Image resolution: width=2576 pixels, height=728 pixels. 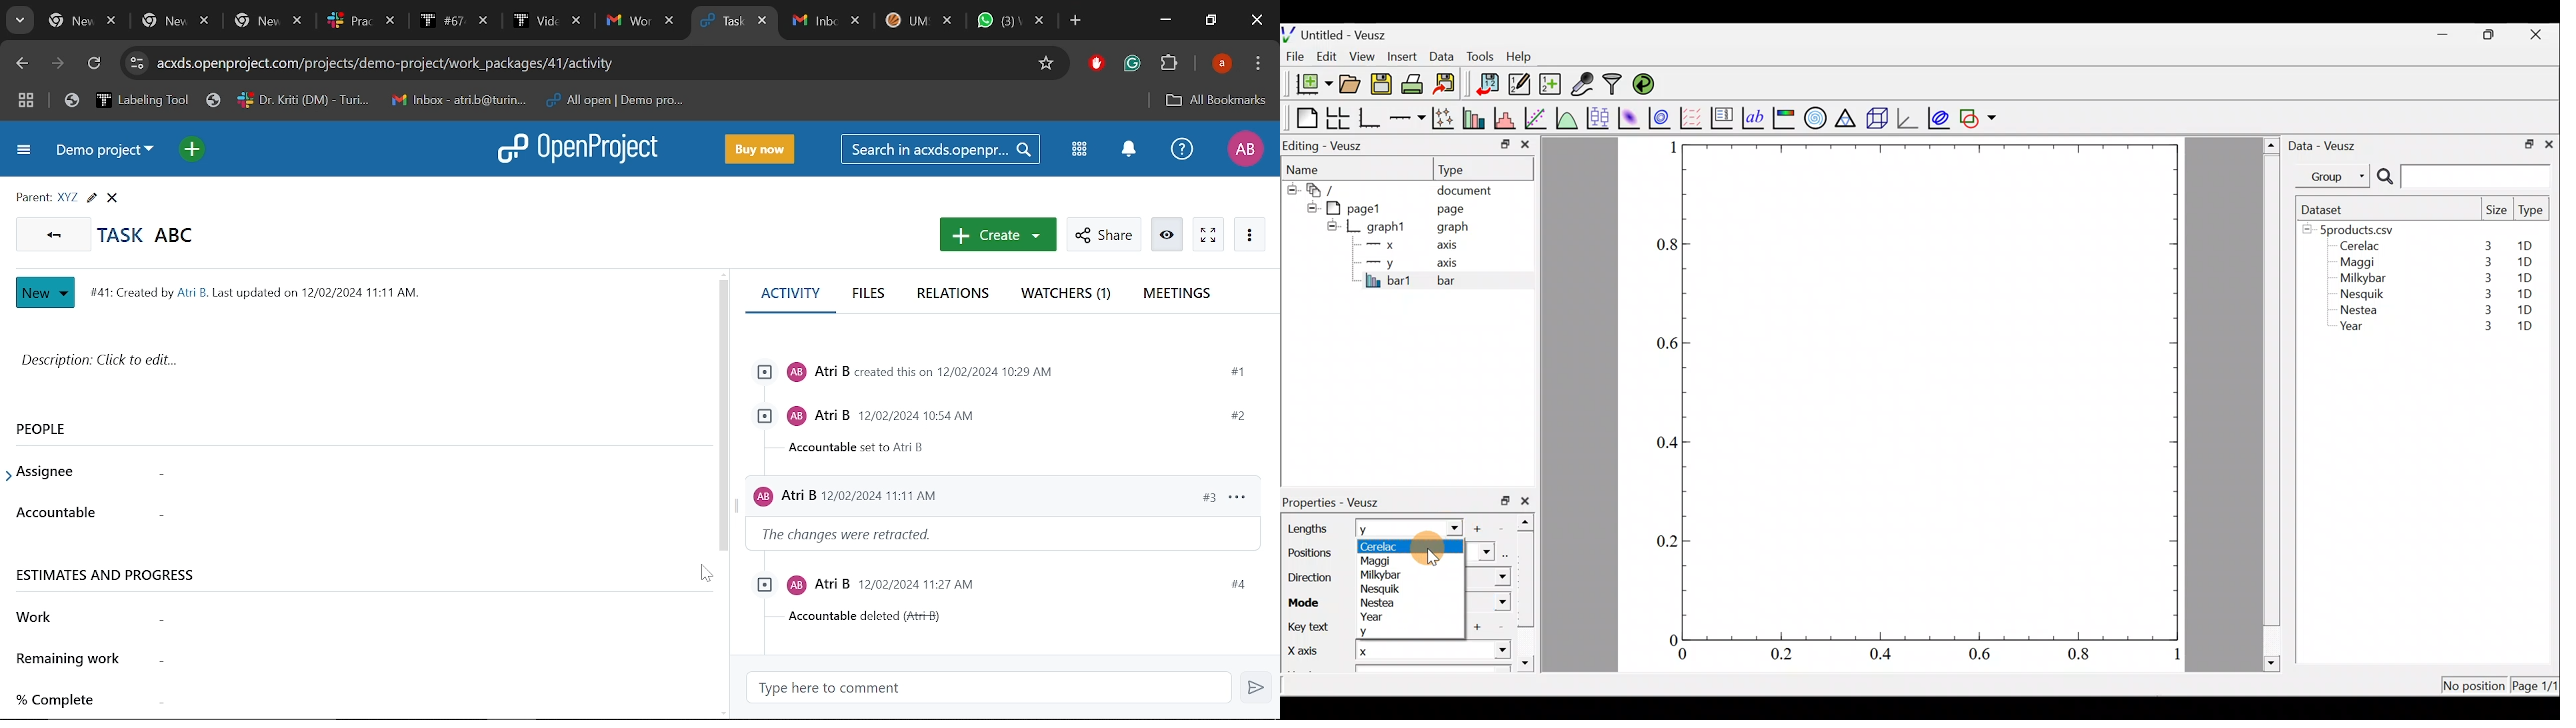 I want to click on Current site address, so click(x=592, y=63).